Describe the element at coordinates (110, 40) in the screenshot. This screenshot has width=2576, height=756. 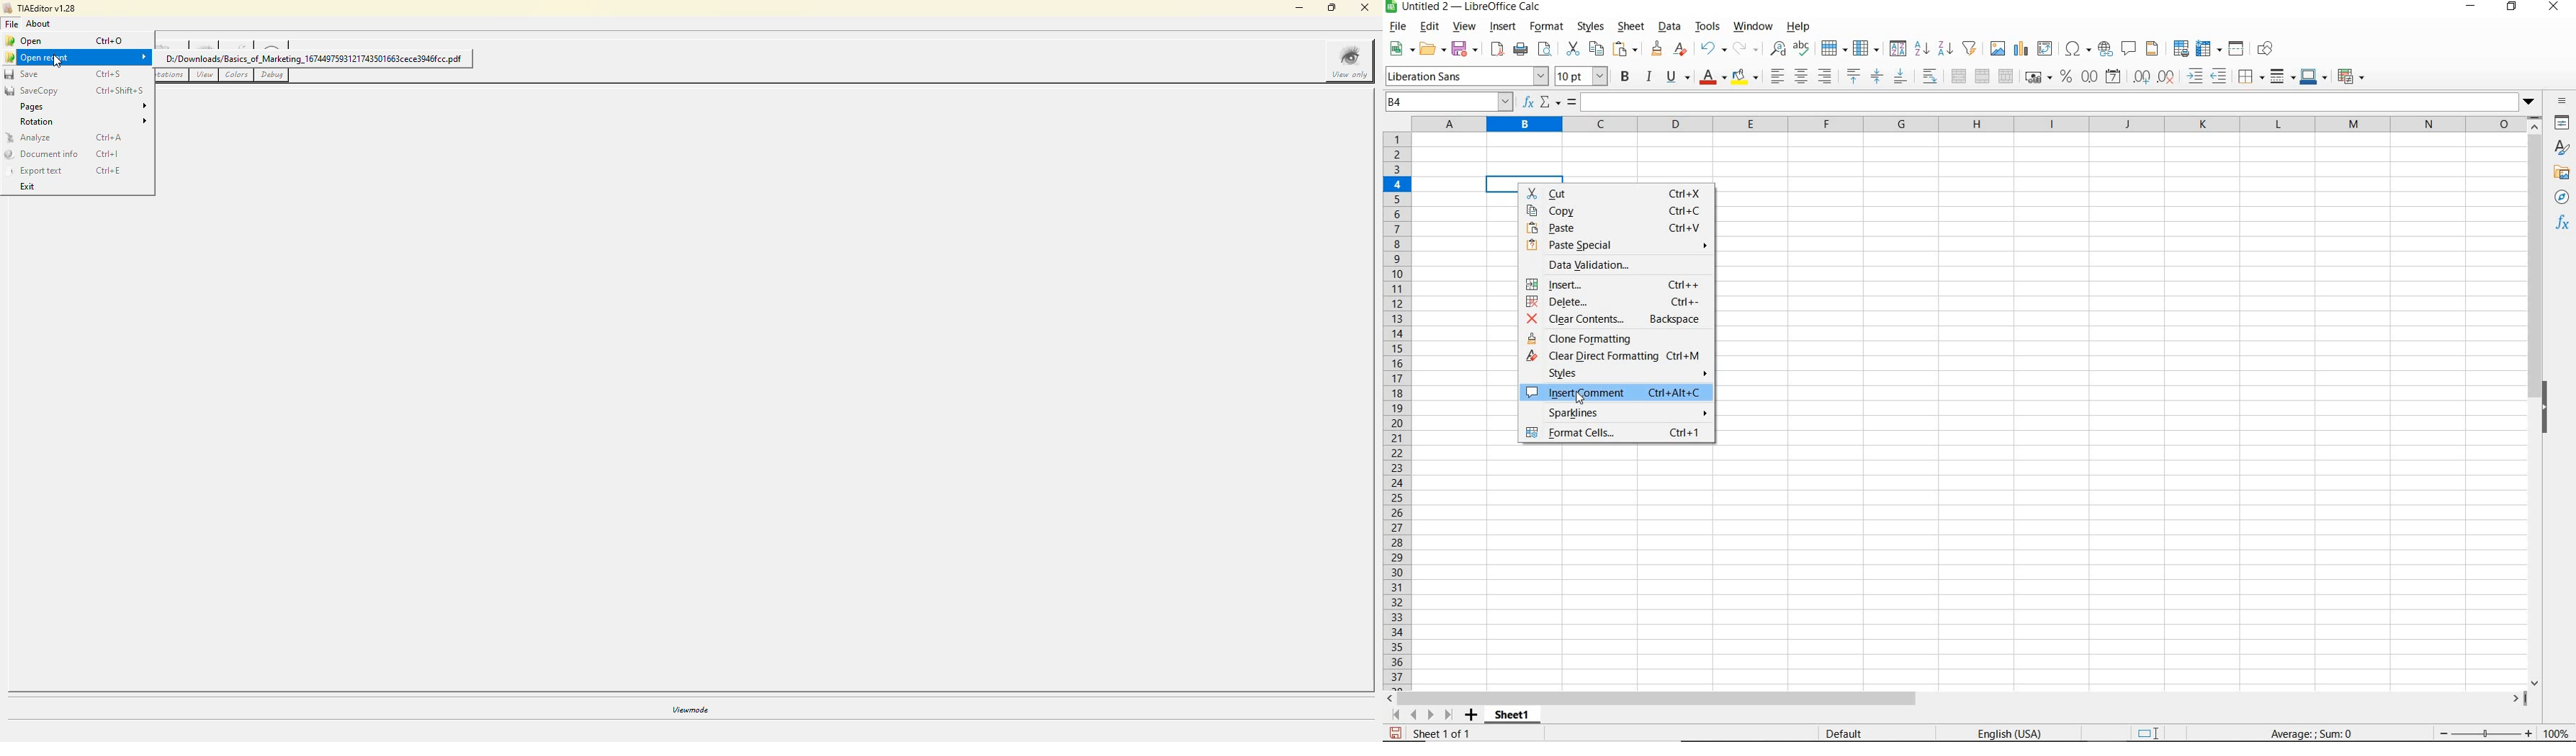
I see `ctrl+o` at that location.